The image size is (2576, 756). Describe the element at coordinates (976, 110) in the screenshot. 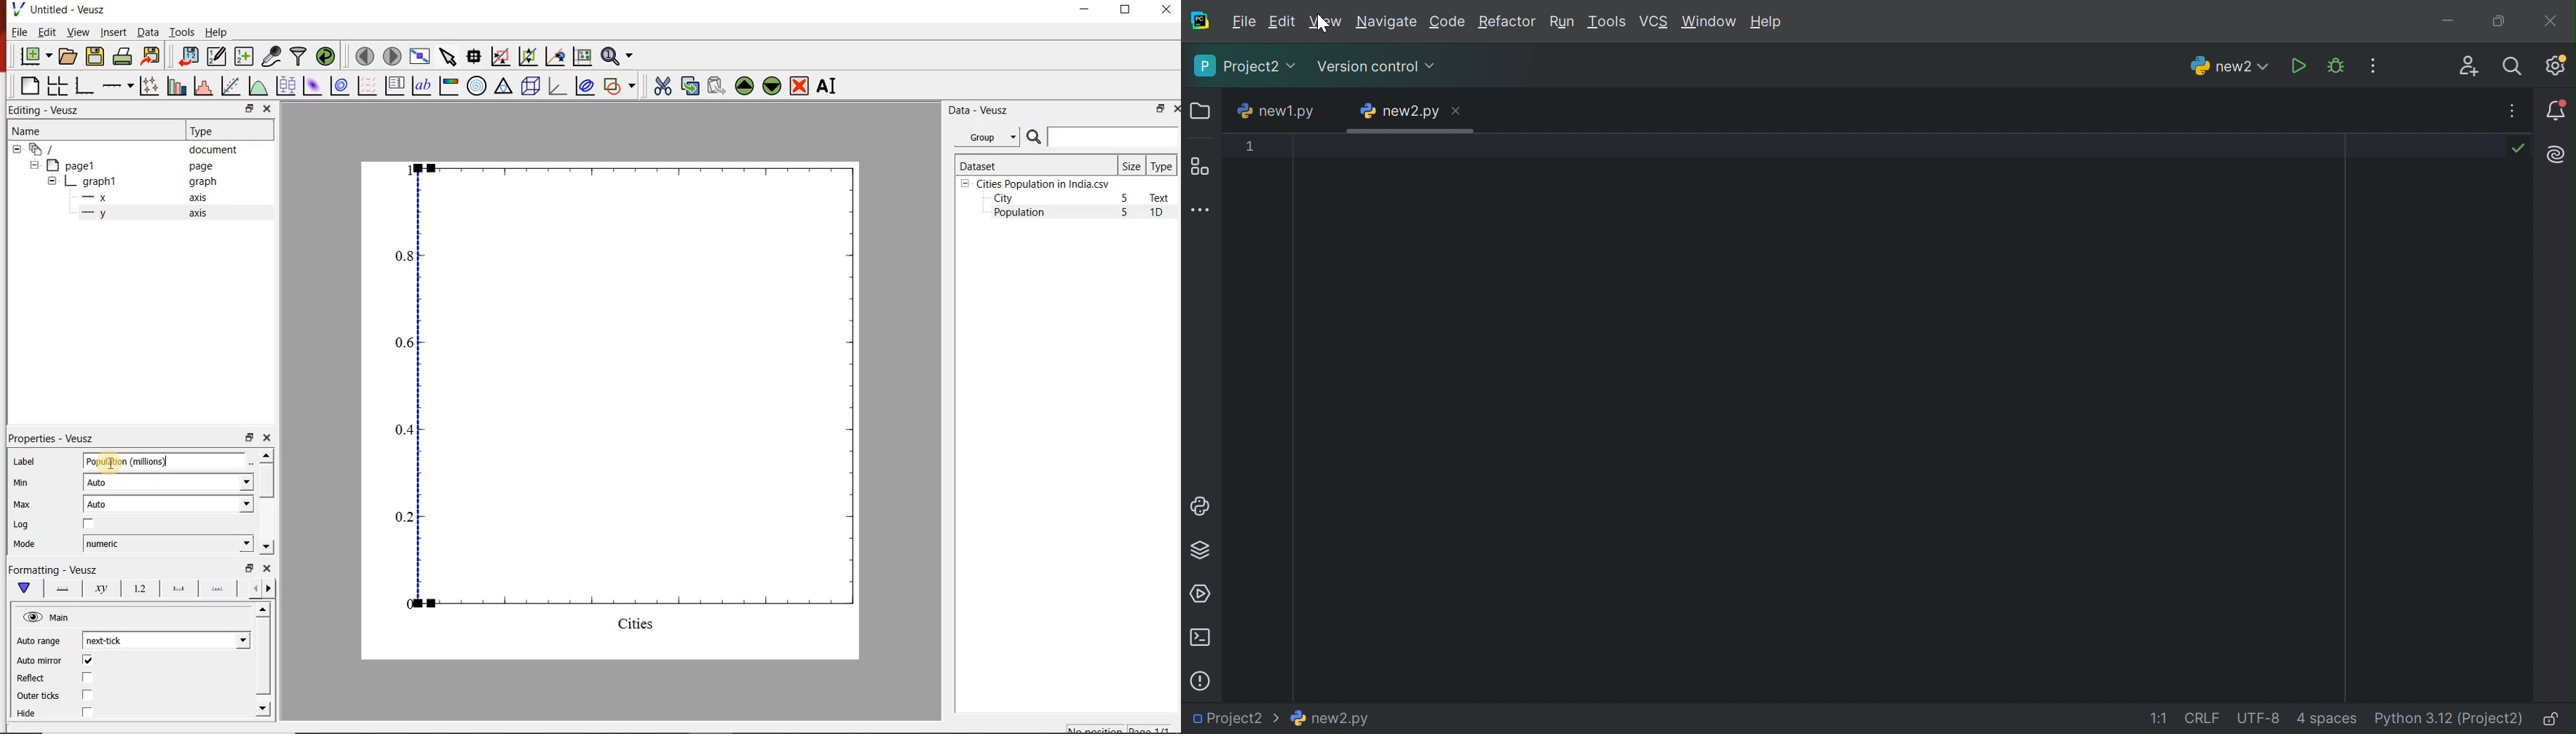

I see `Data - Veusz` at that location.